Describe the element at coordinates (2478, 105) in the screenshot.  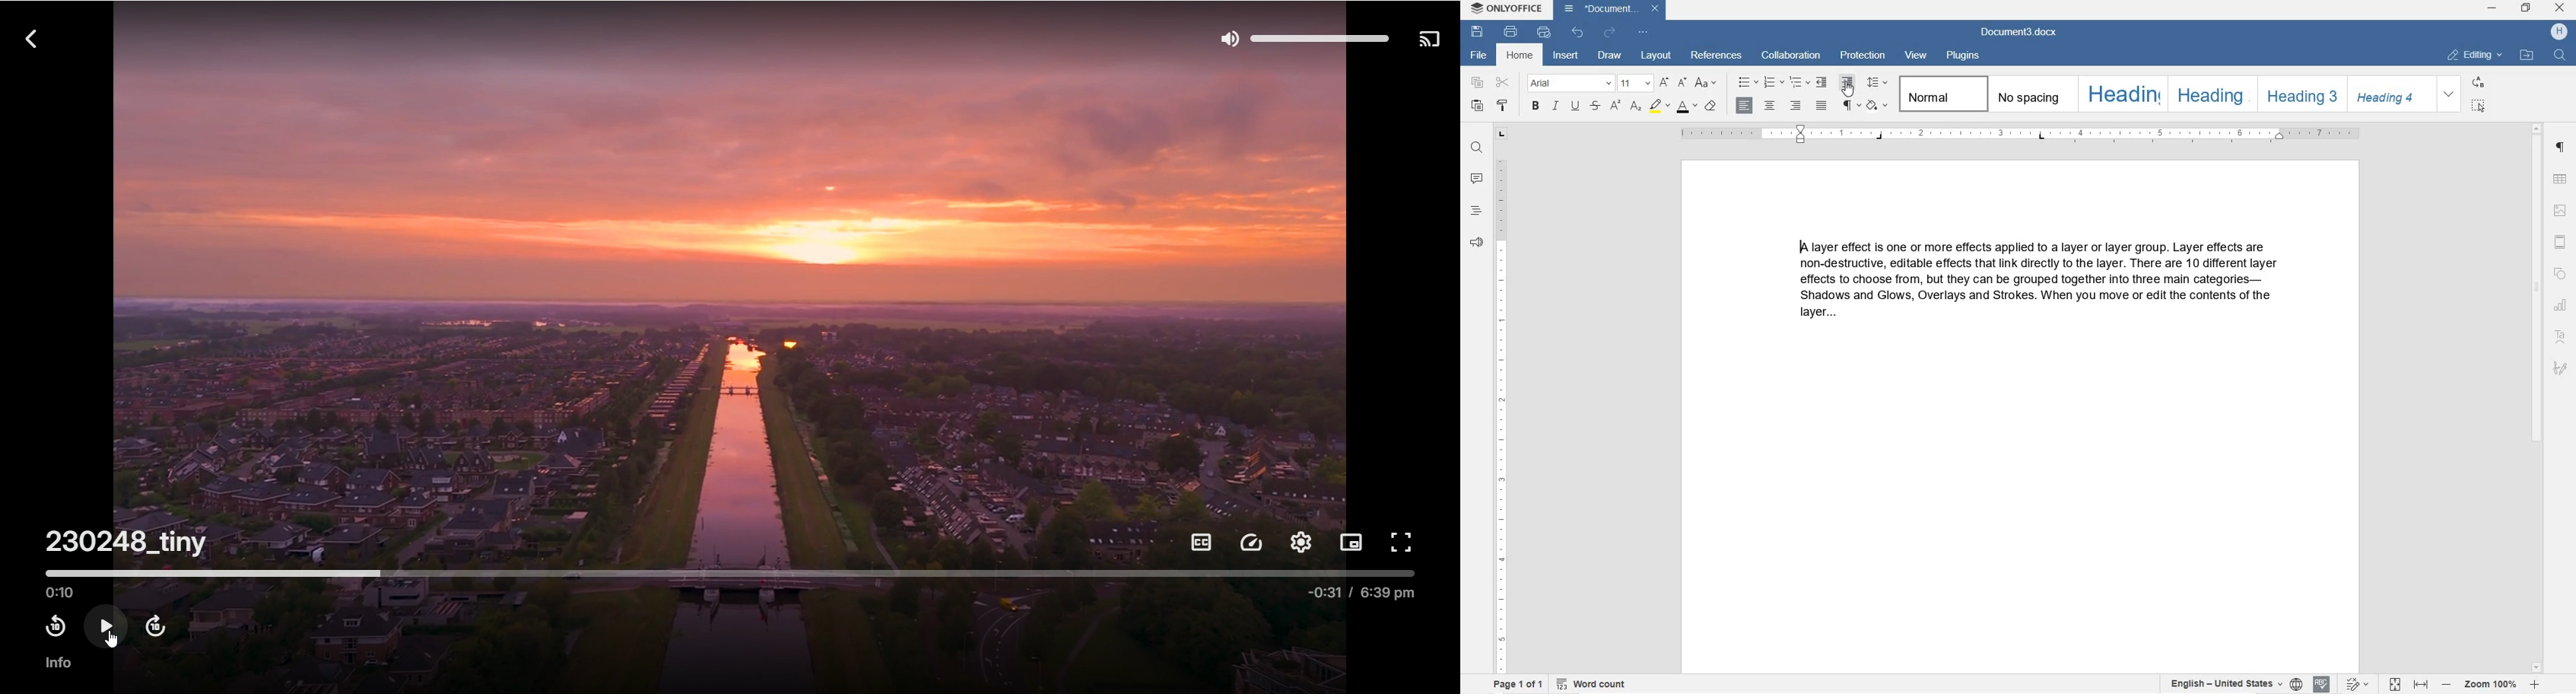
I see `SELECT ALL` at that location.